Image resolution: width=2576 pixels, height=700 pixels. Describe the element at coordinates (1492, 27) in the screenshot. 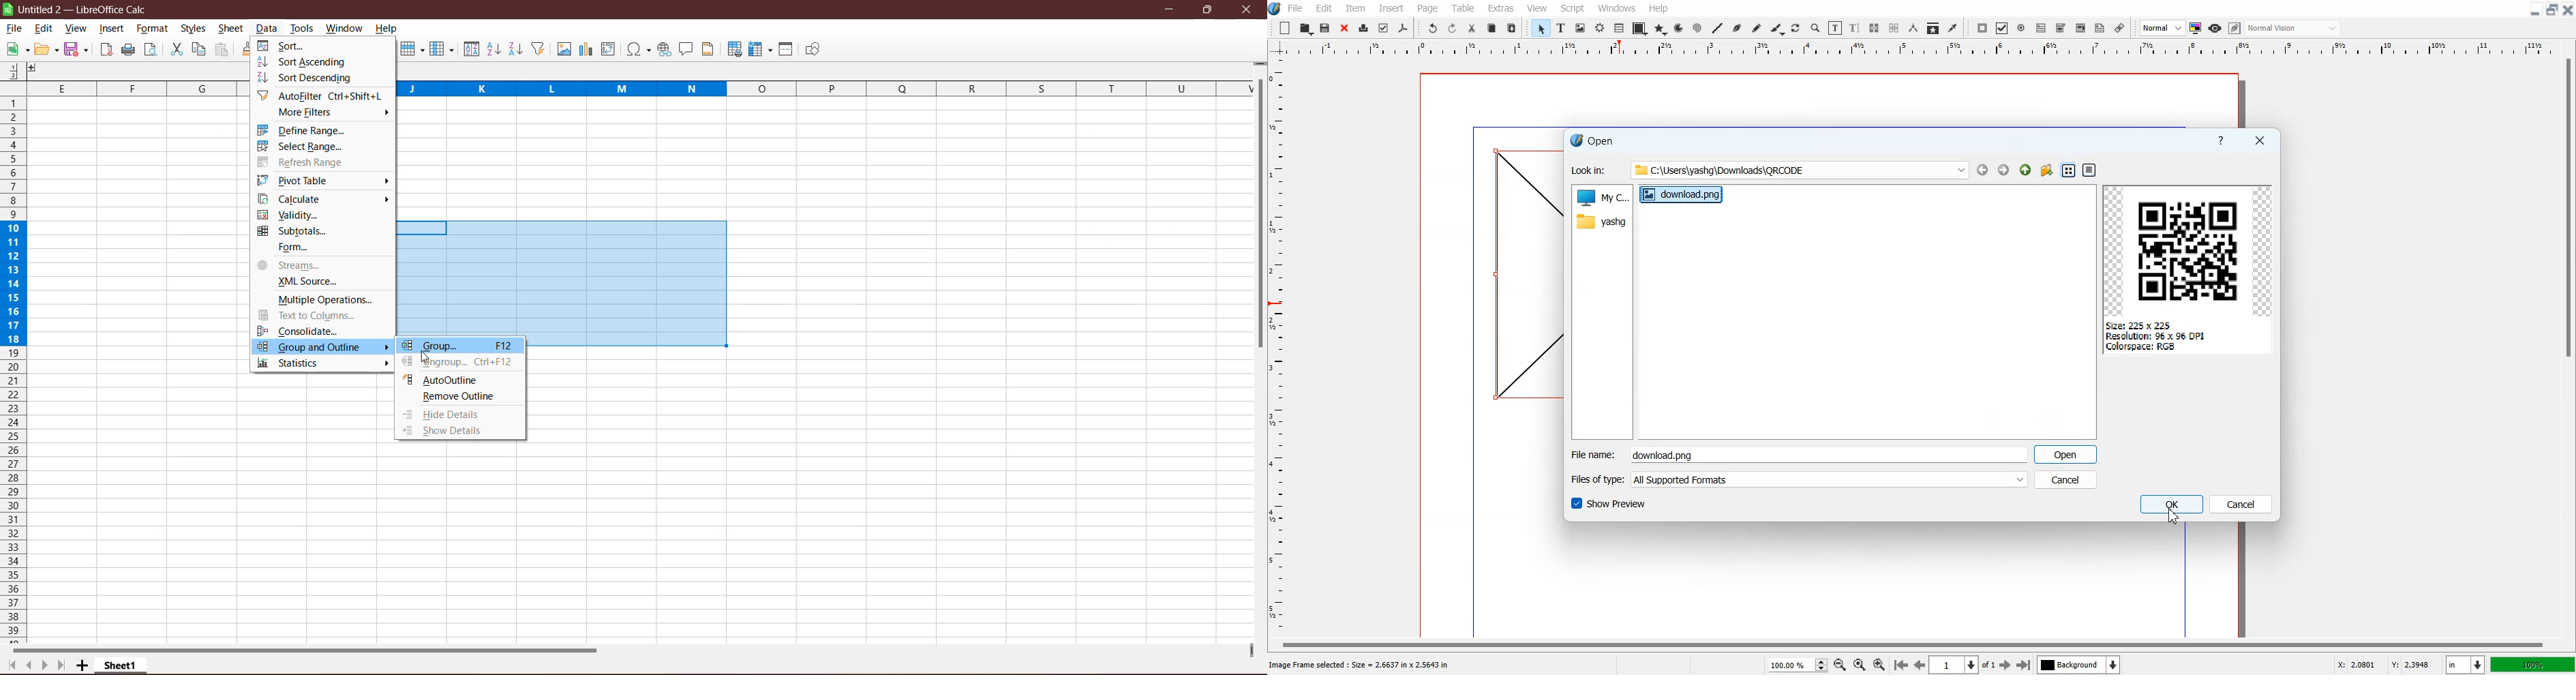

I see `Copy` at that location.